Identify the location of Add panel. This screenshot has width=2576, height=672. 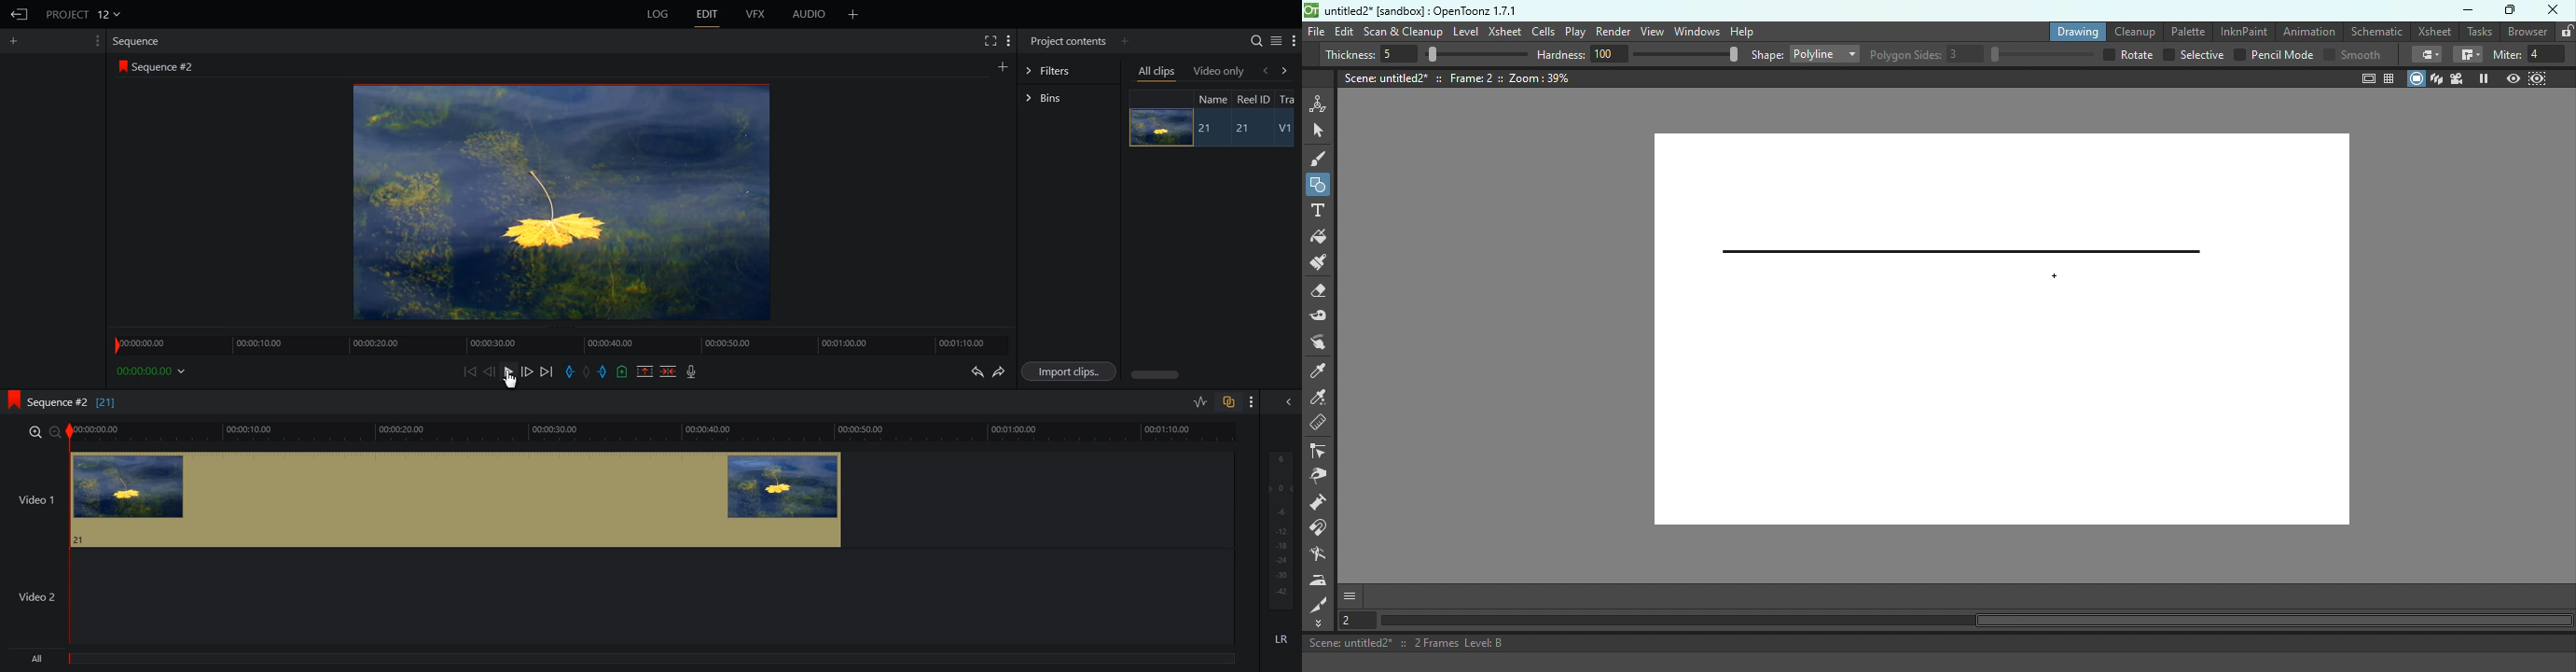
(17, 41).